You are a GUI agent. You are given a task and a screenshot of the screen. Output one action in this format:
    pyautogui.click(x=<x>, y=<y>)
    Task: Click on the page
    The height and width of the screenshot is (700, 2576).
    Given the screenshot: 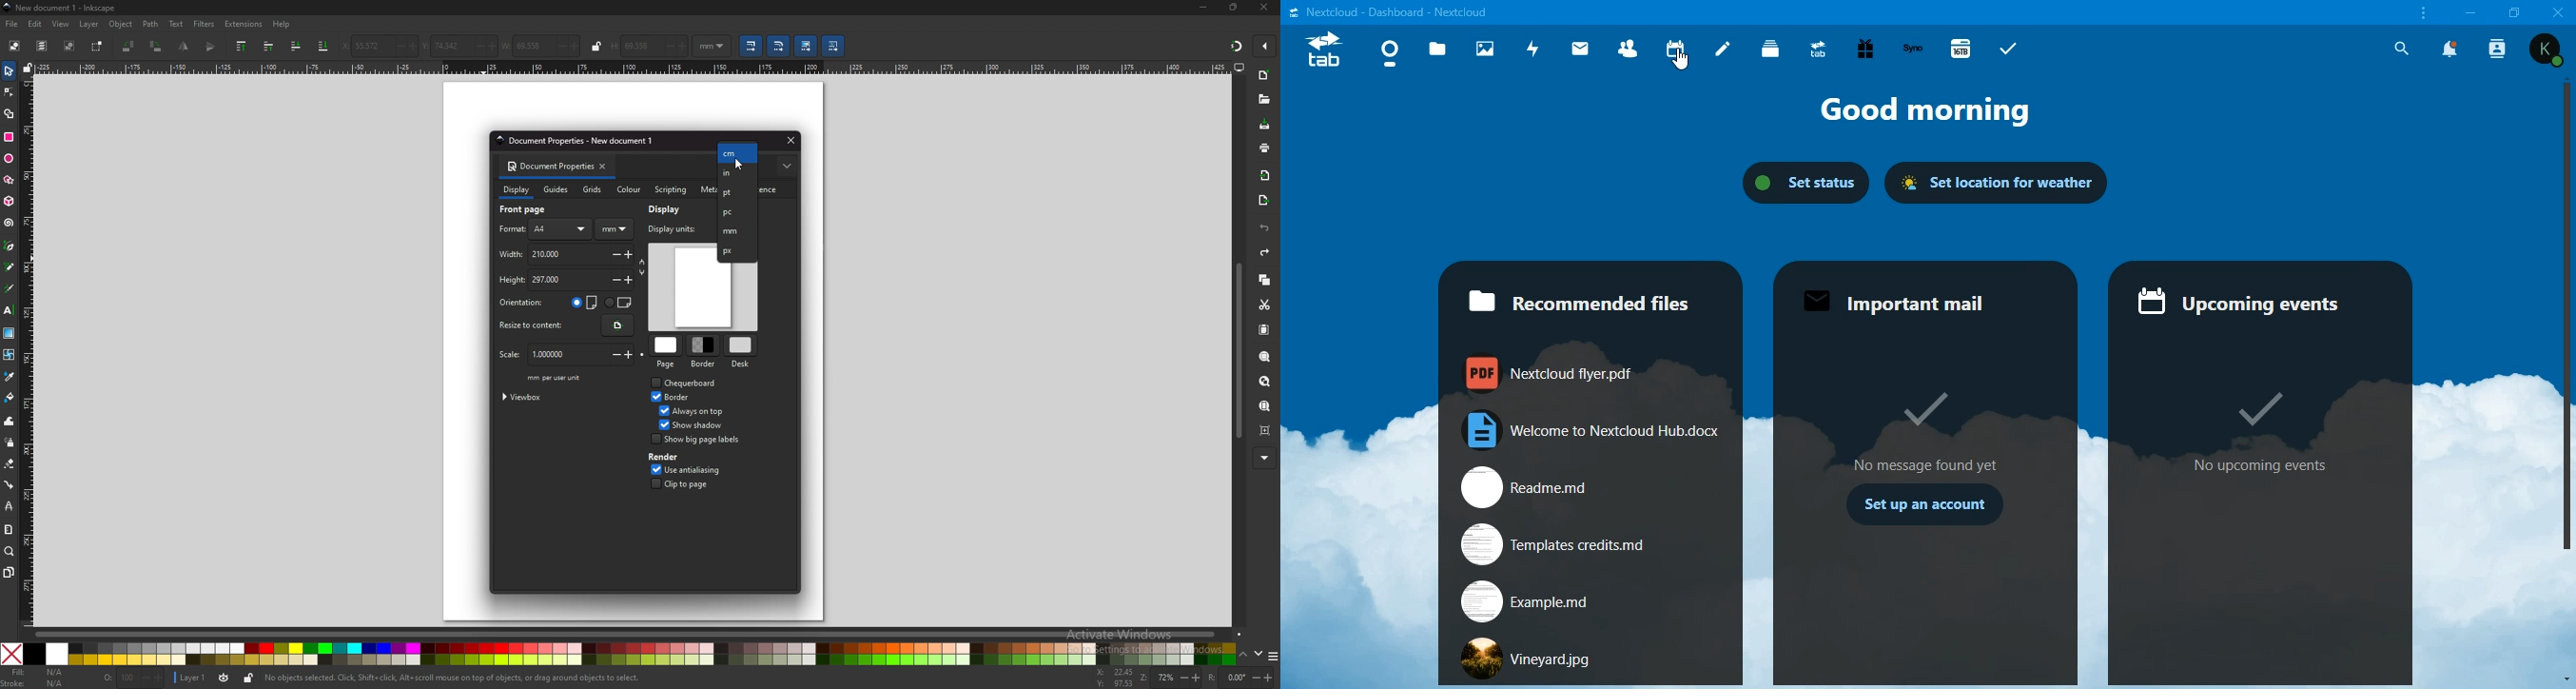 What is the action you would take?
    pyautogui.click(x=667, y=353)
    